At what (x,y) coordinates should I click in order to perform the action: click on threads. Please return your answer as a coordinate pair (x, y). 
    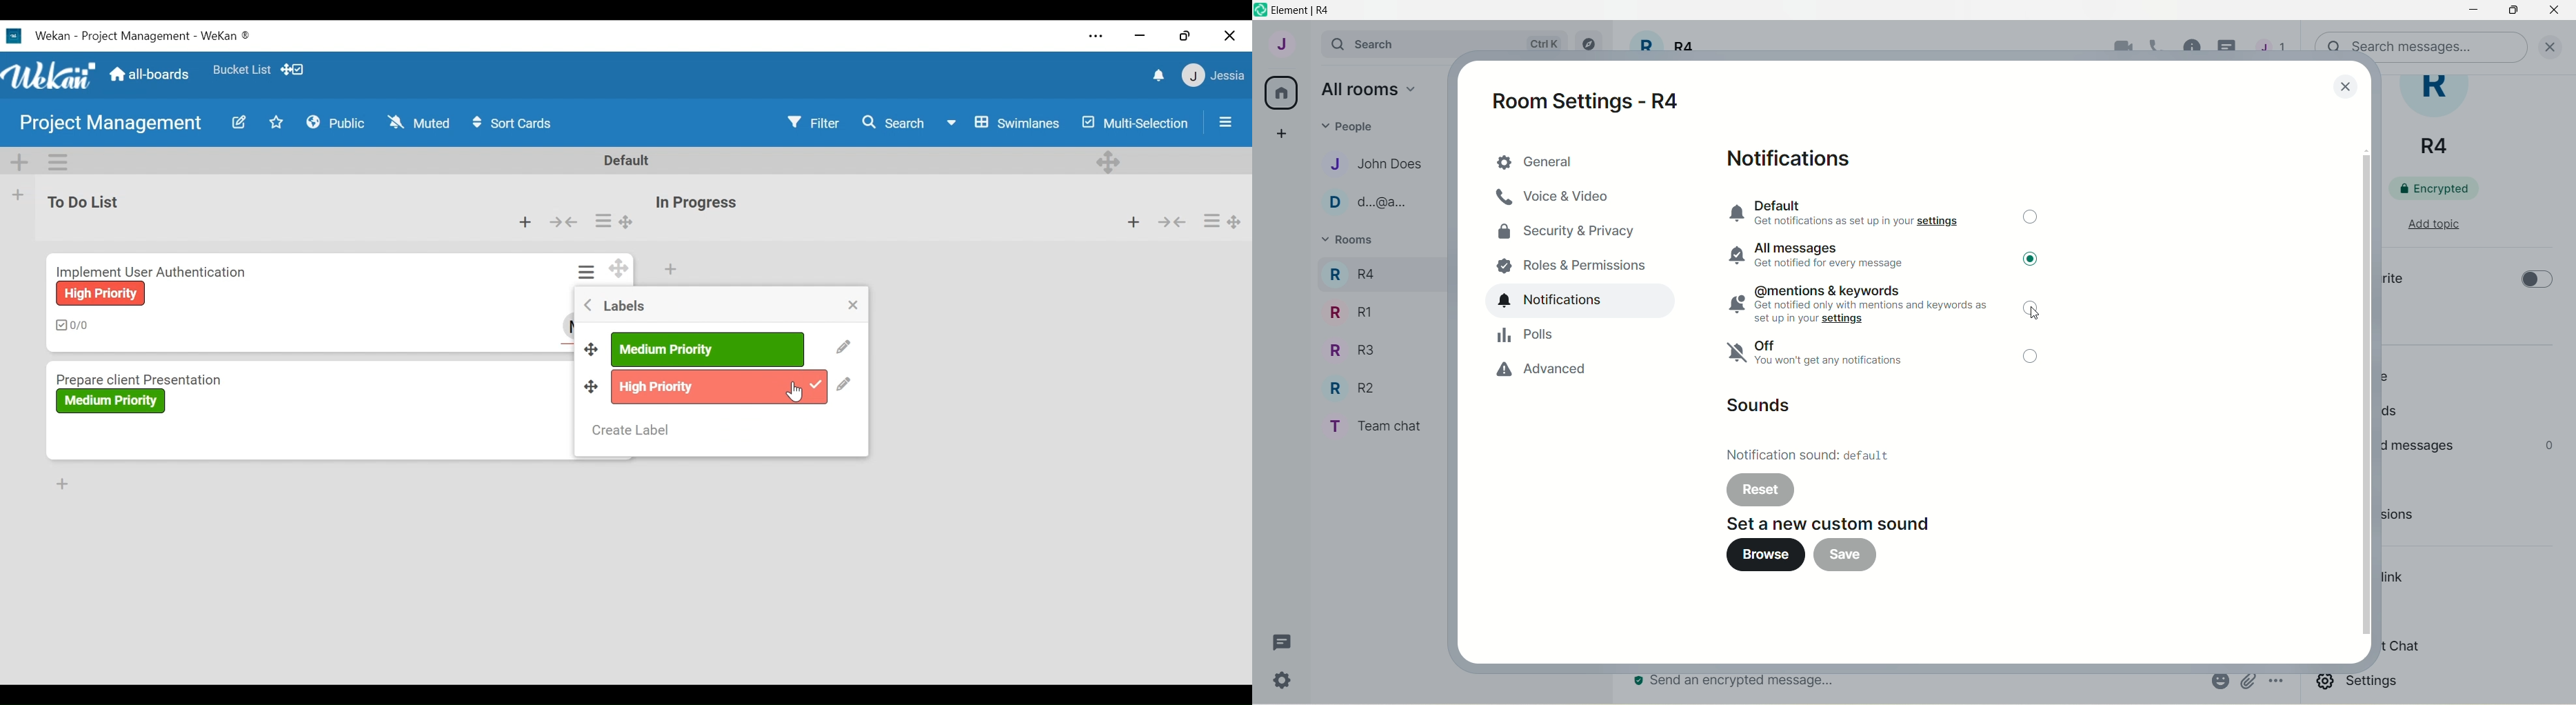
    Looking at the image, I should click on (2395, 413).